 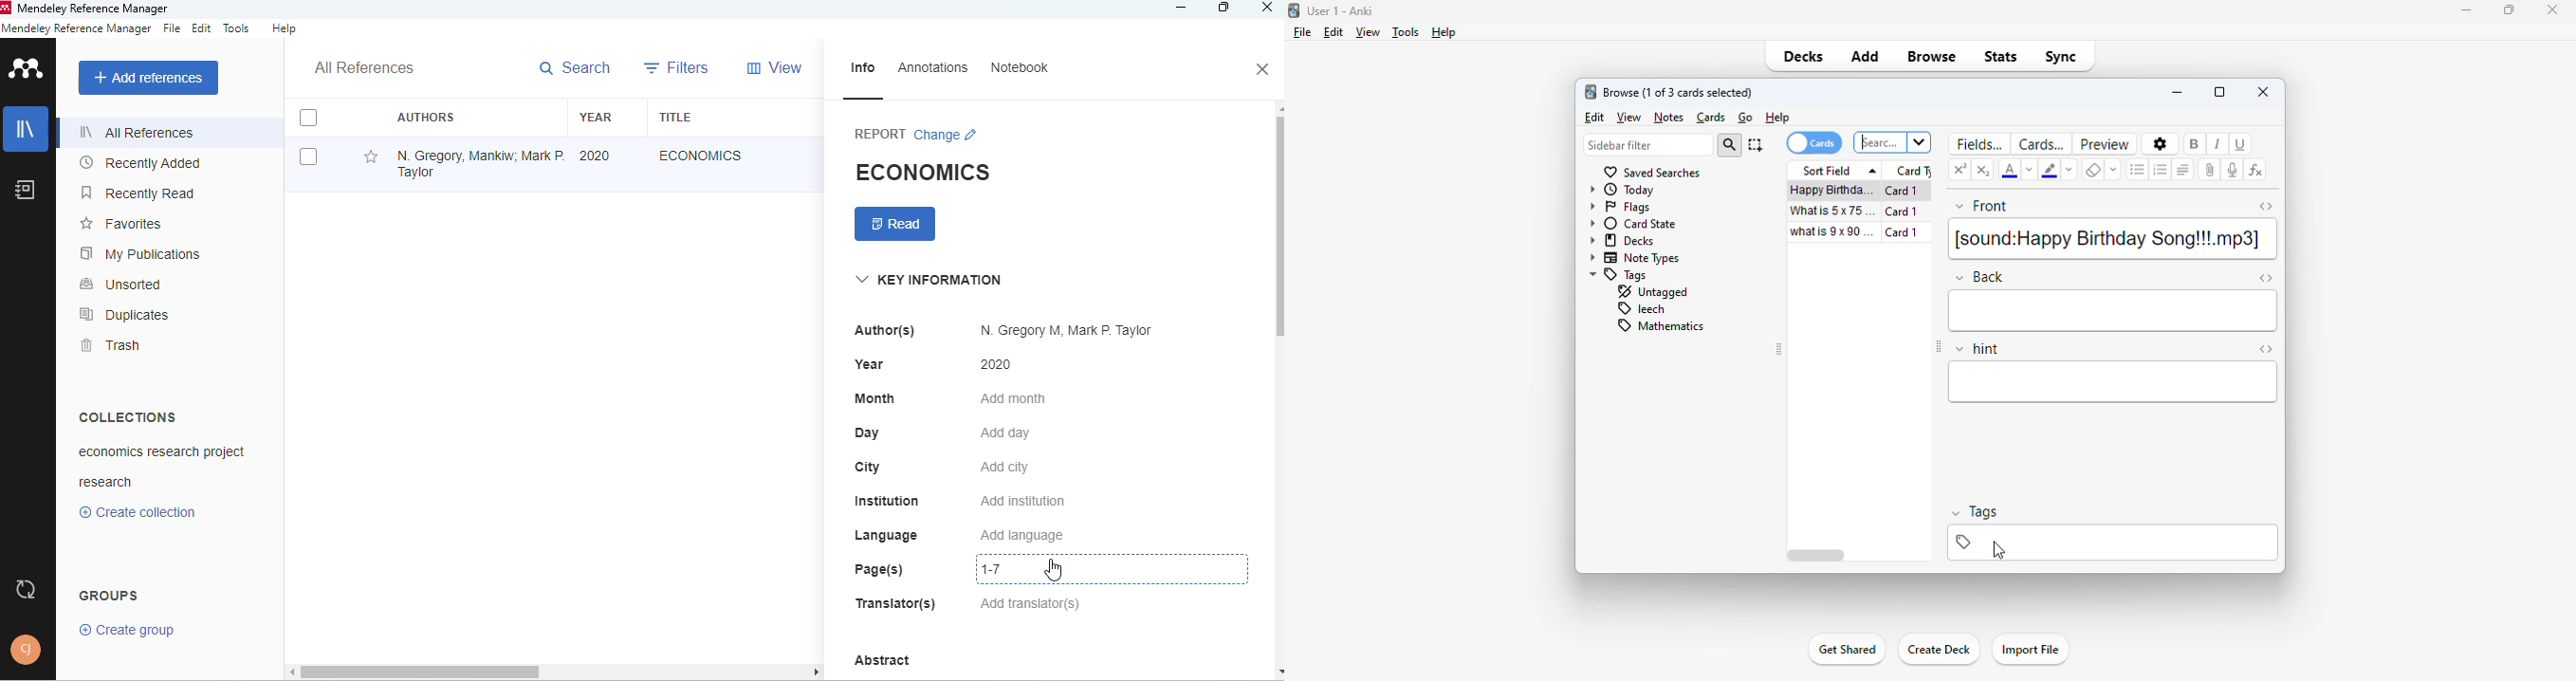 I want to click on create deck, so click(x=1938, y=650).